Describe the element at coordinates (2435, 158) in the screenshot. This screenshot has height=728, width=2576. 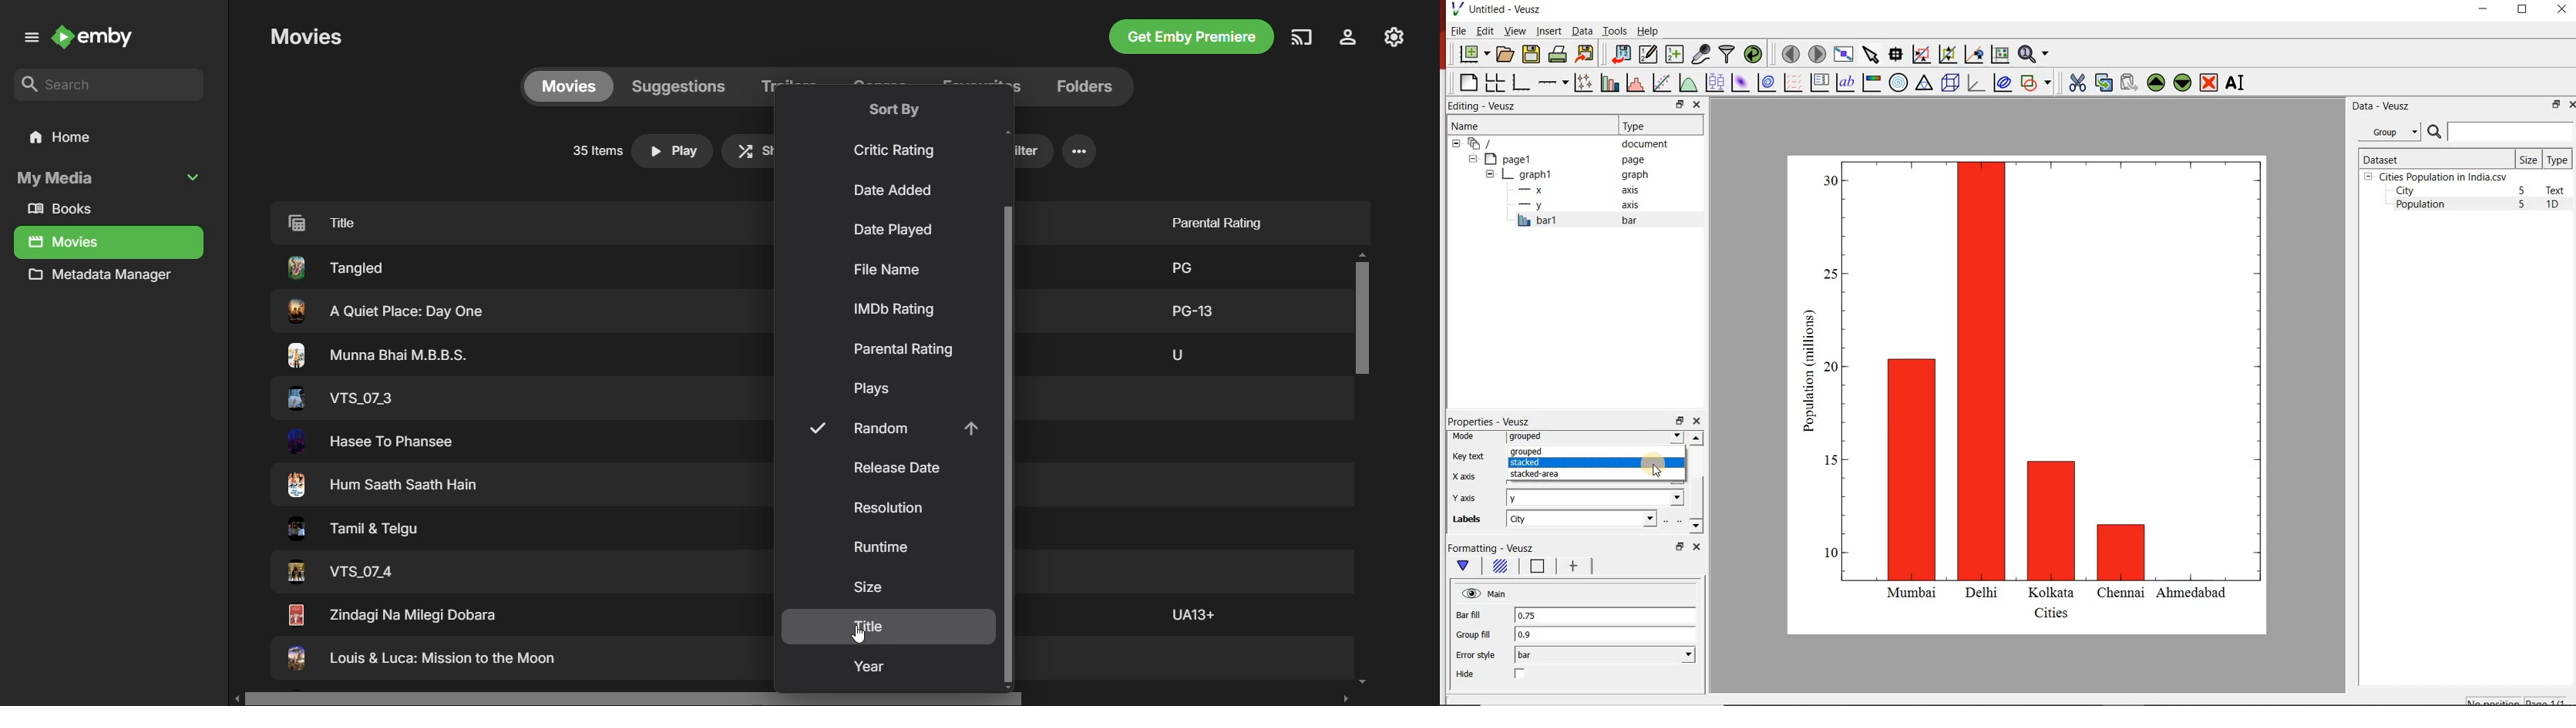
I see `Dataset` at that location.